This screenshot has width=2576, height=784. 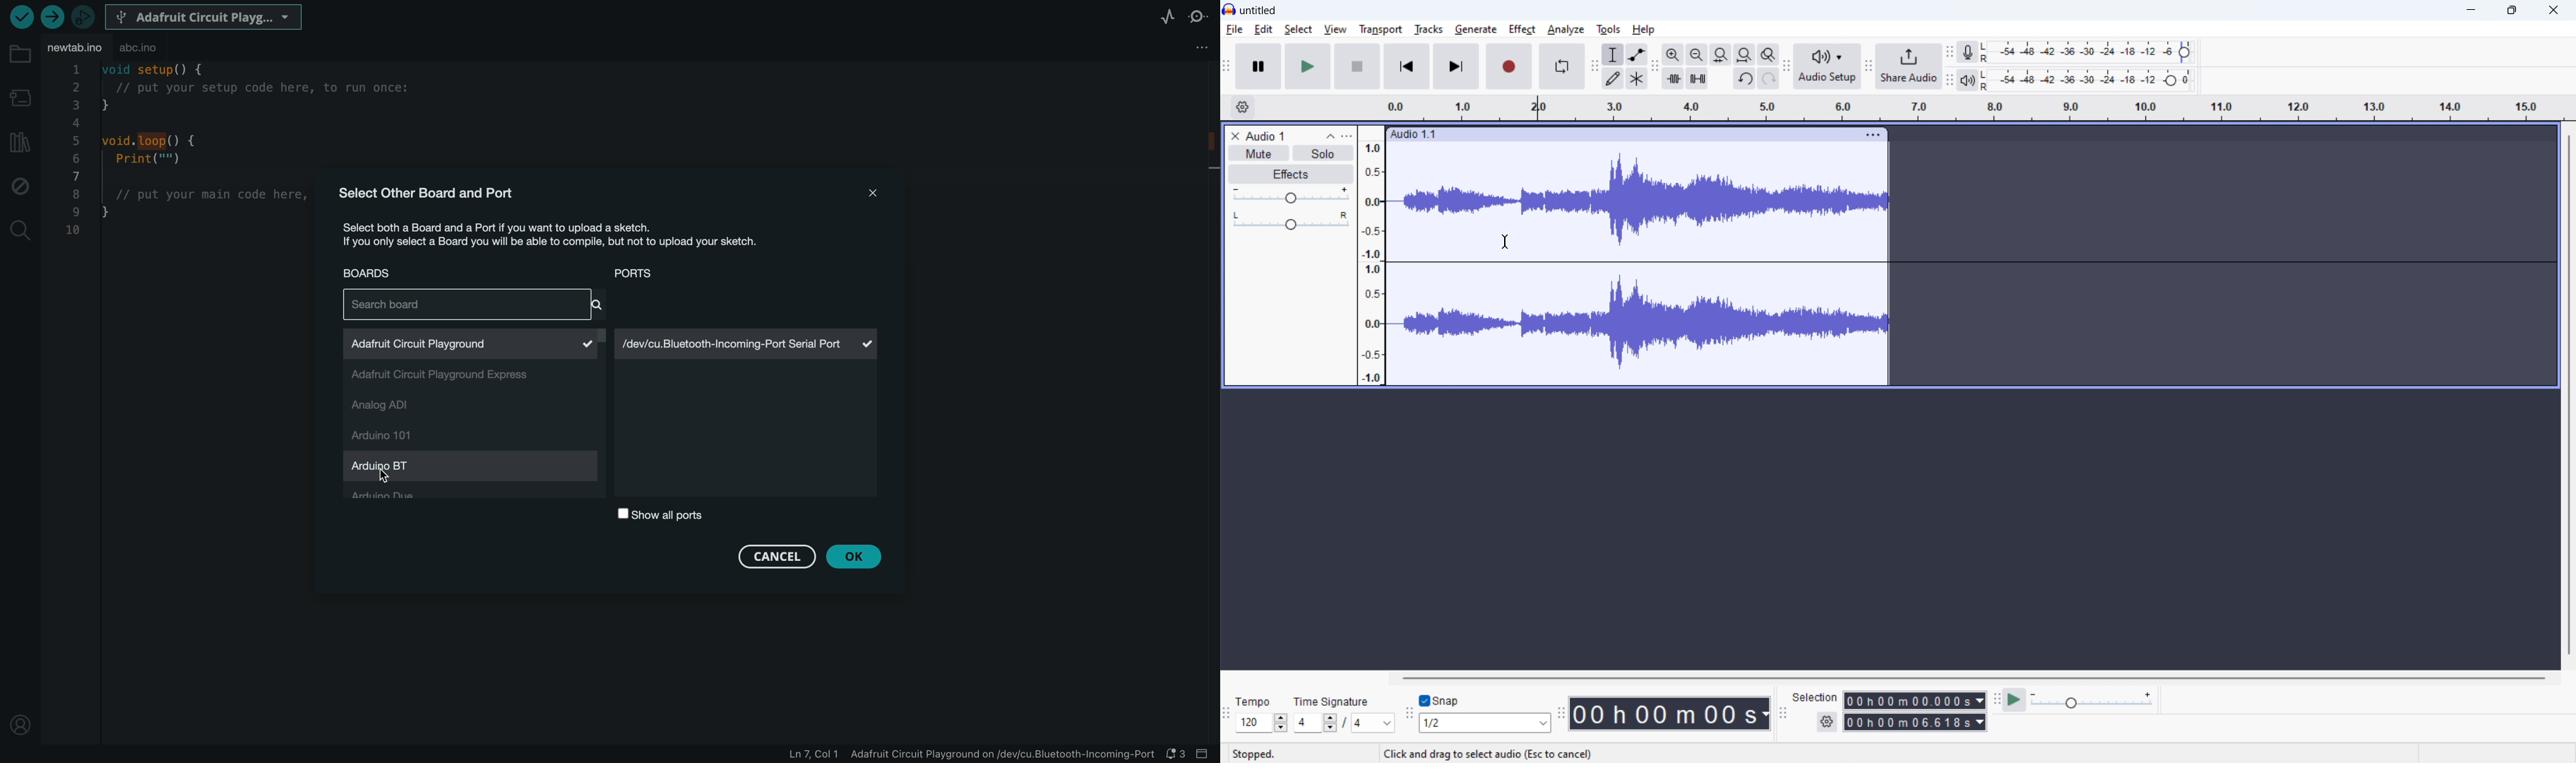 I want to click on solo, so click(x=1323, y=153).